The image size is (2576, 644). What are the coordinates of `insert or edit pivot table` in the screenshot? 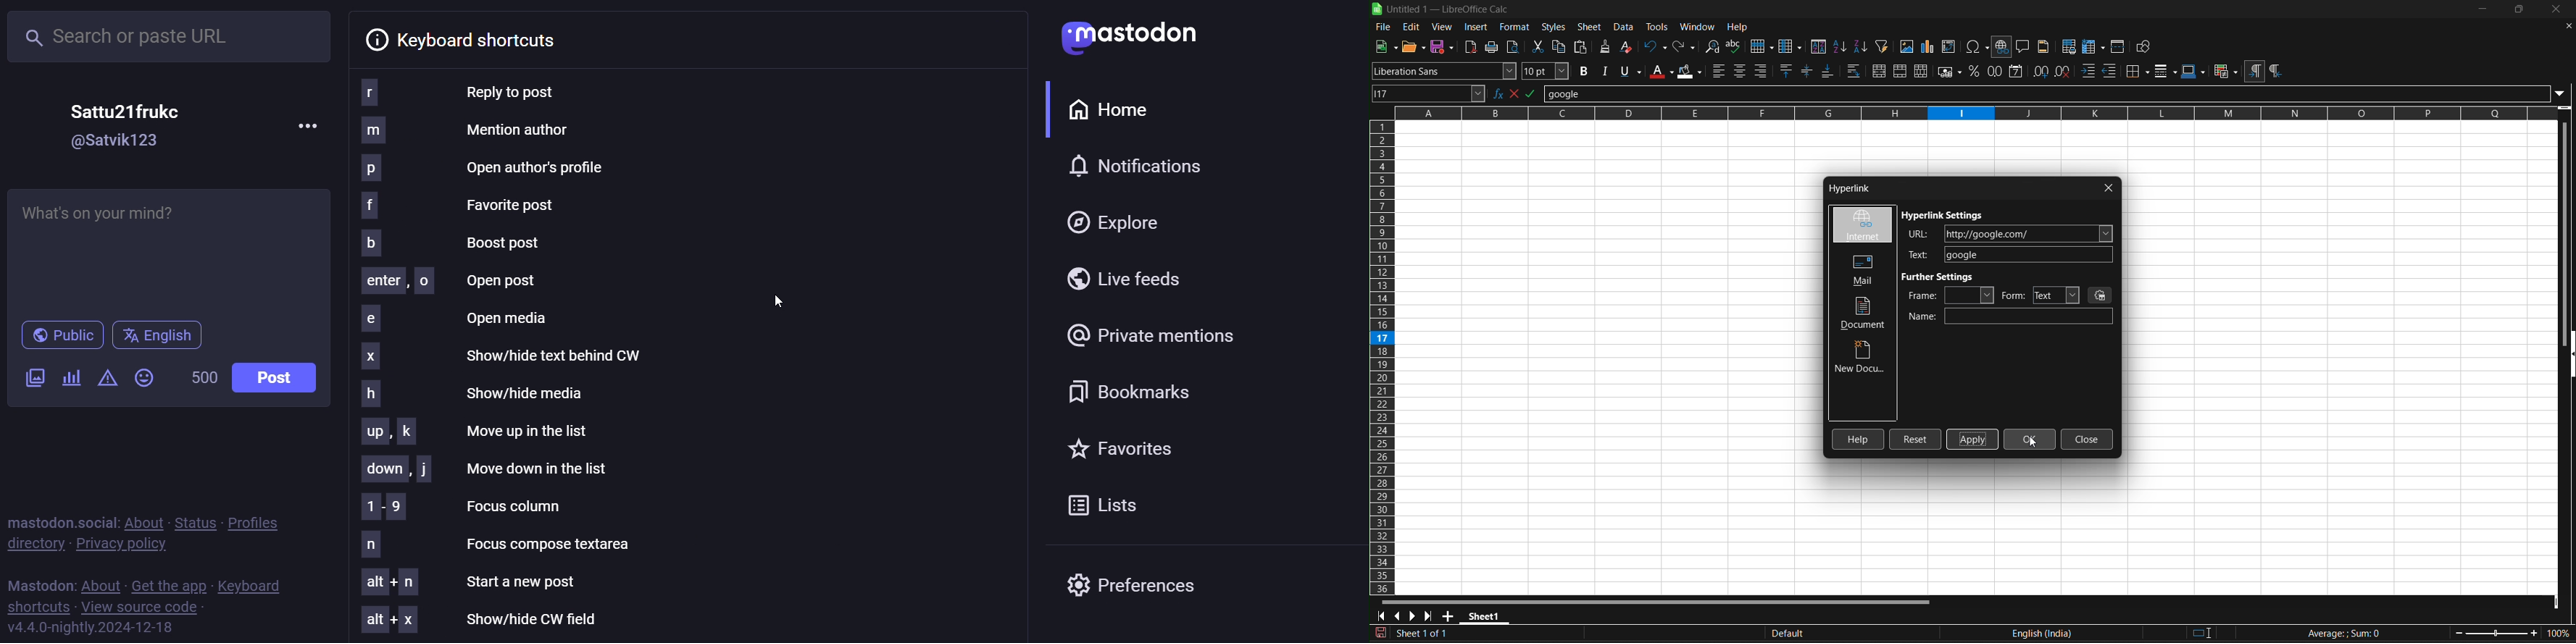 It's located at (1950, 46).